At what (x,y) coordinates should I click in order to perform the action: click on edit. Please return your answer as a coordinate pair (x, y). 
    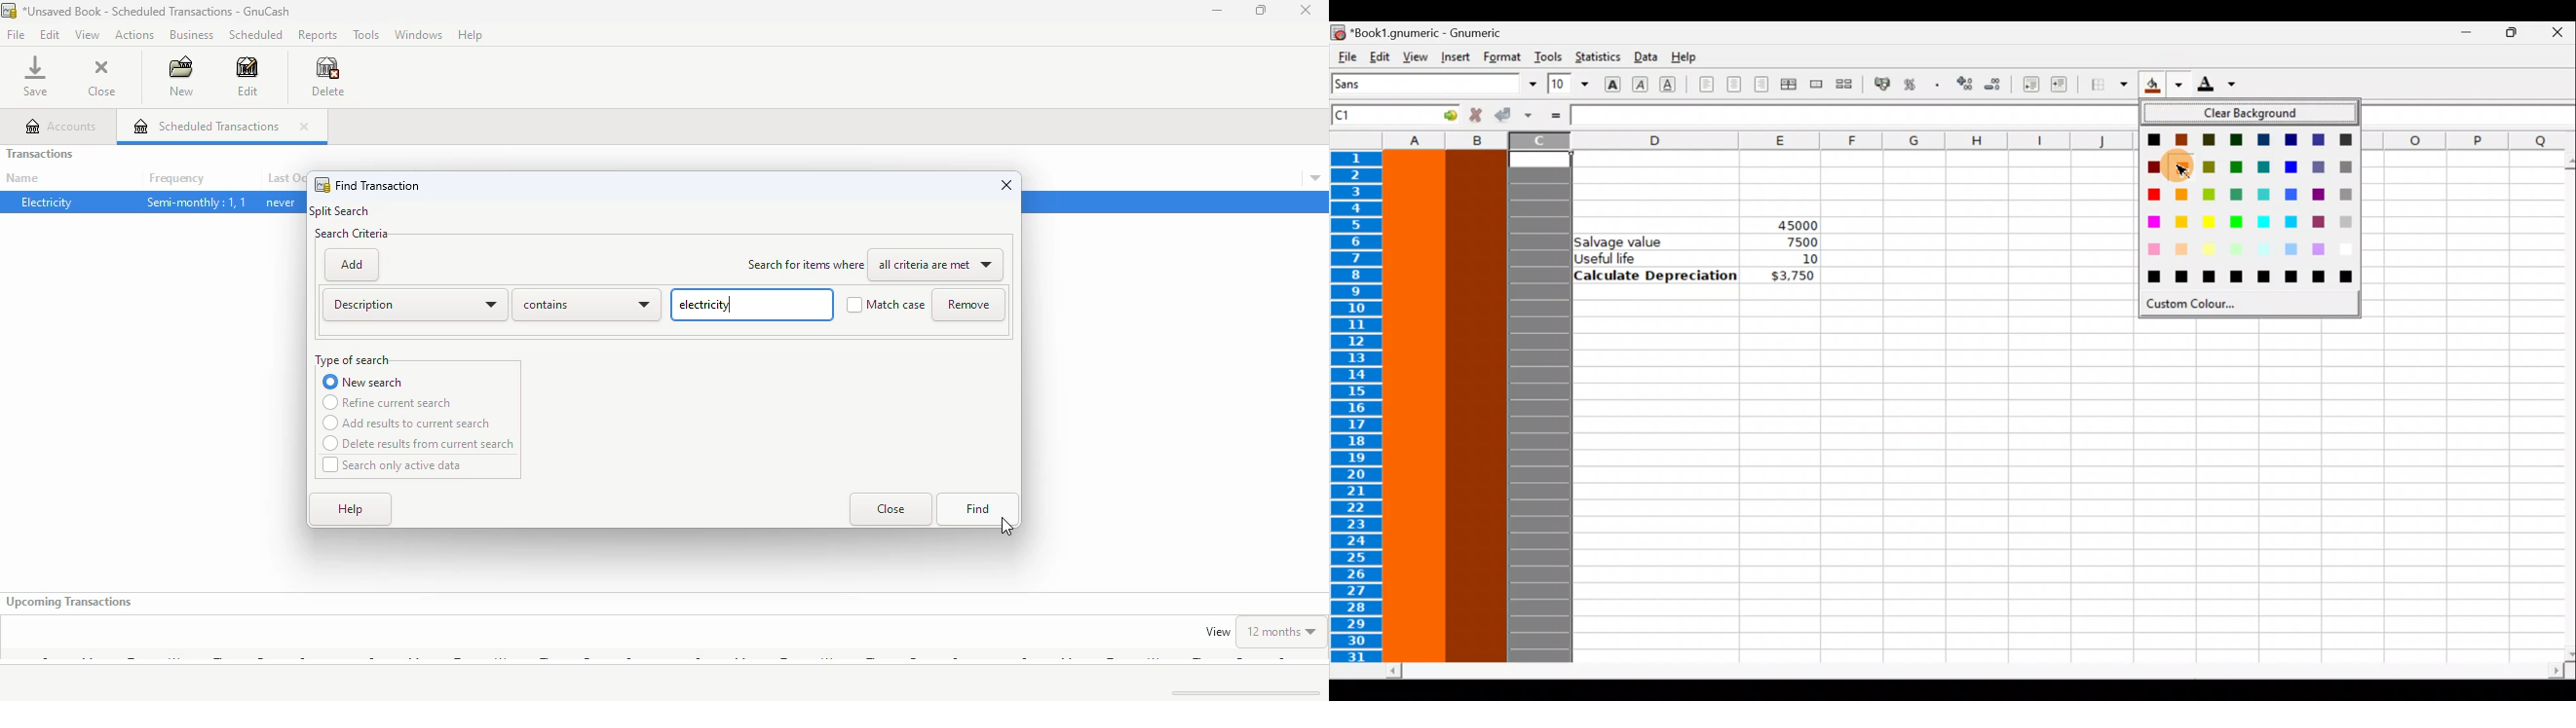
    Looking at the image, I should click on (51, 34).